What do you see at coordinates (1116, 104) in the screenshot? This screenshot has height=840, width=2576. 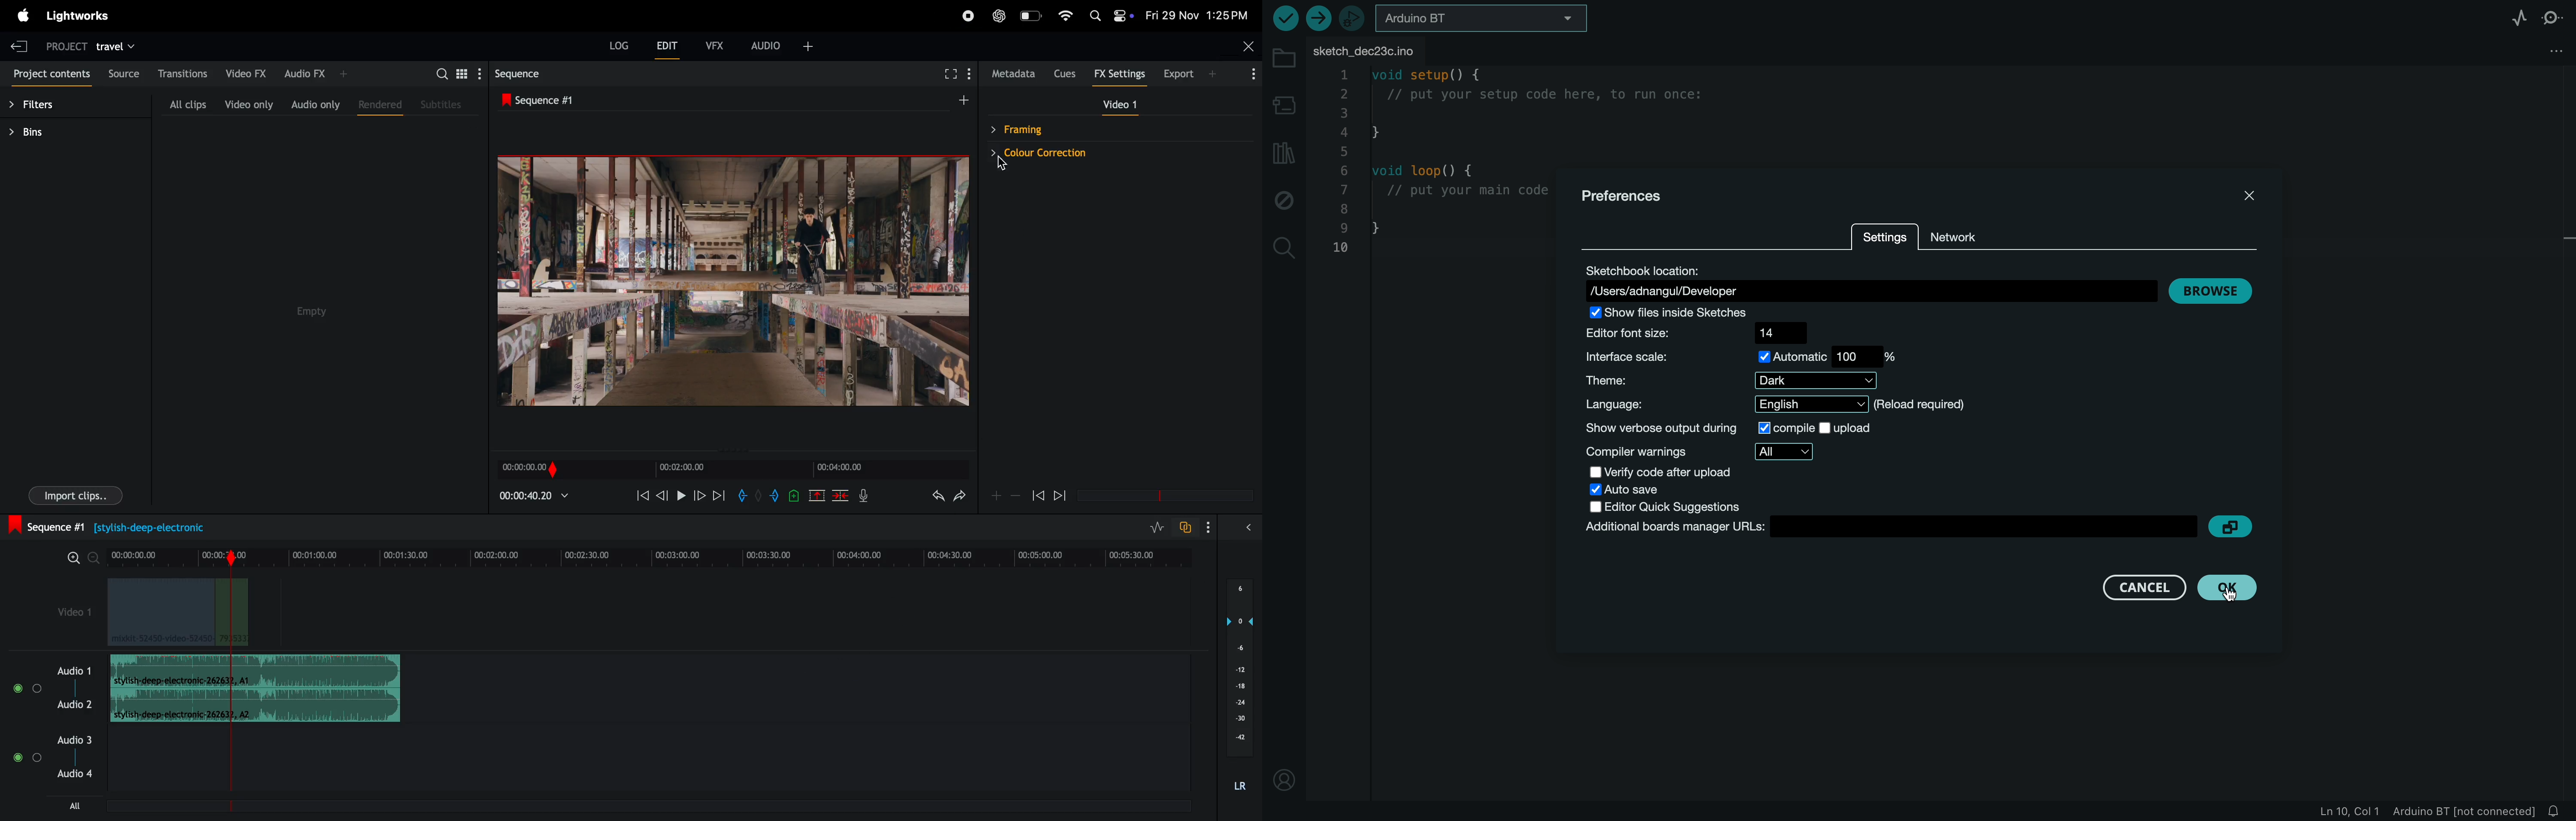 I see `video 1` at bounding box center [1116, 104].